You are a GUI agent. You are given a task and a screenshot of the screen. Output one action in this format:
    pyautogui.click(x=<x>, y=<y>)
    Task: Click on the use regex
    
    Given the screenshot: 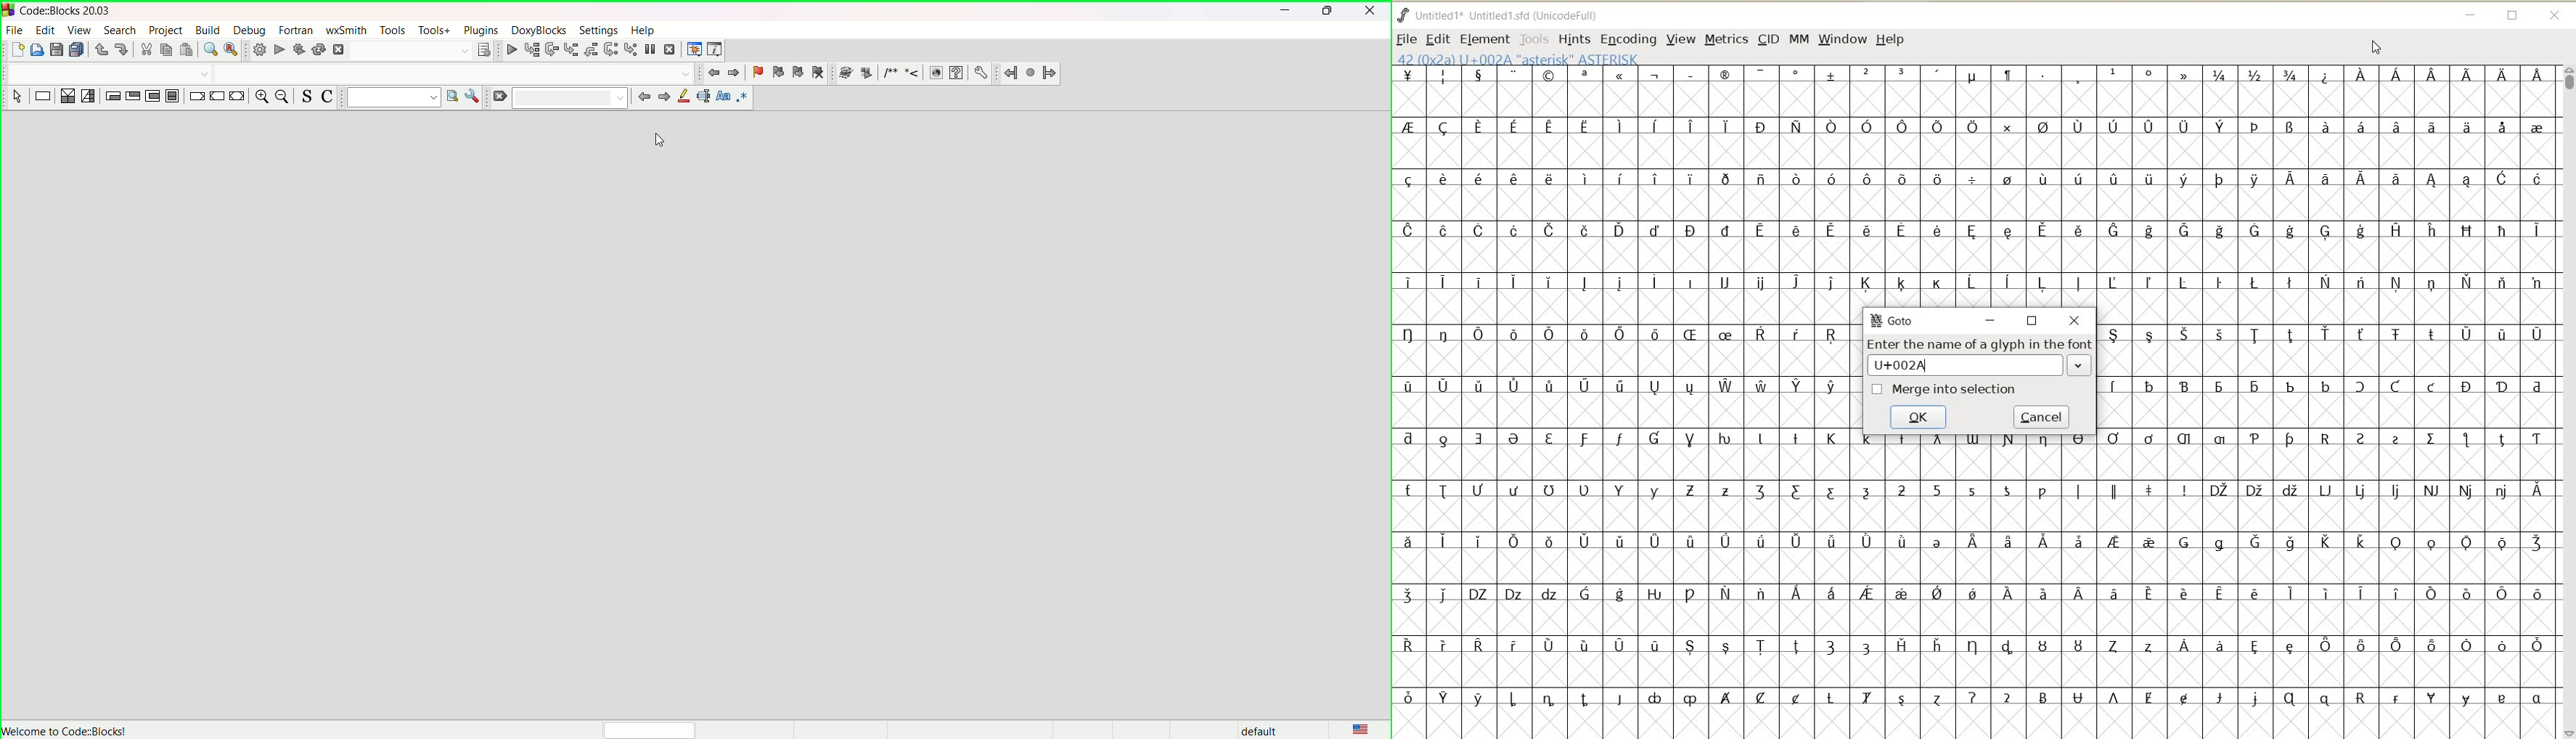 What is the action you would take?
    pyautogui.click(x=745, y=98)
    